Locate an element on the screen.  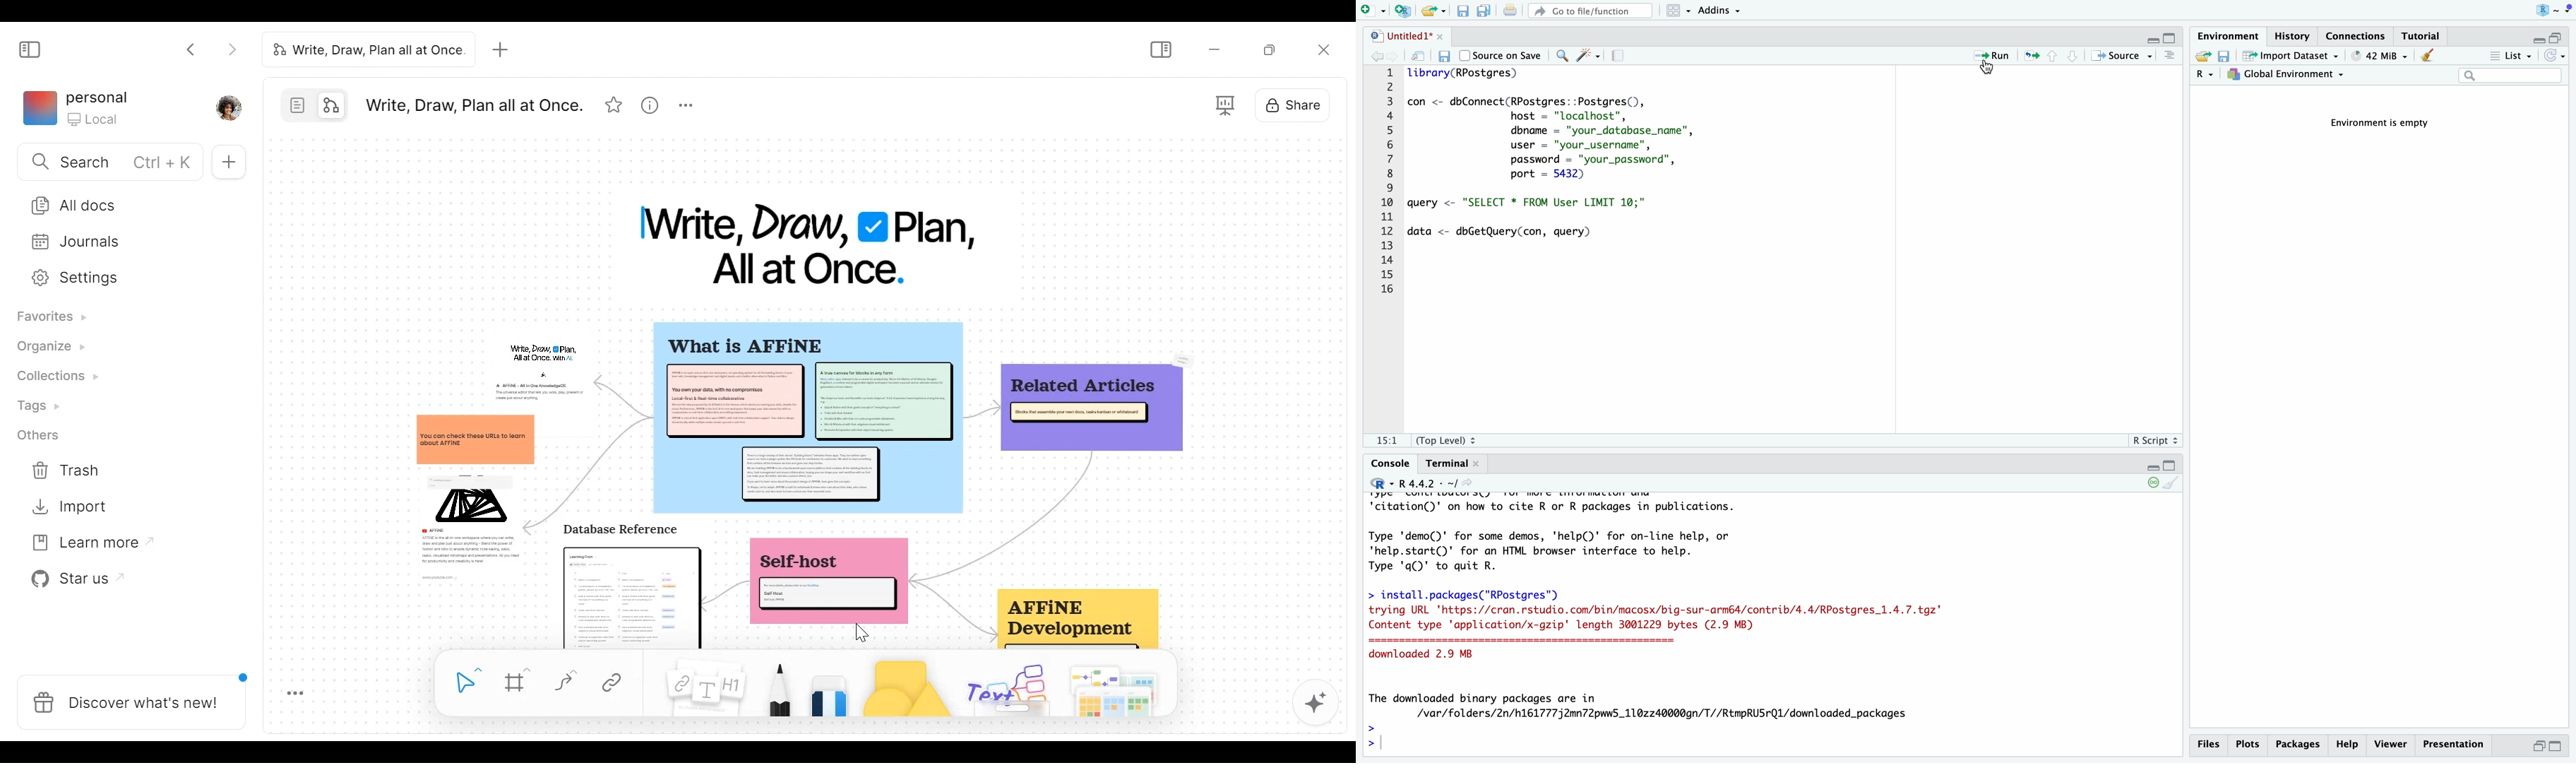
import dataset is located at coordinates (2291, 57).